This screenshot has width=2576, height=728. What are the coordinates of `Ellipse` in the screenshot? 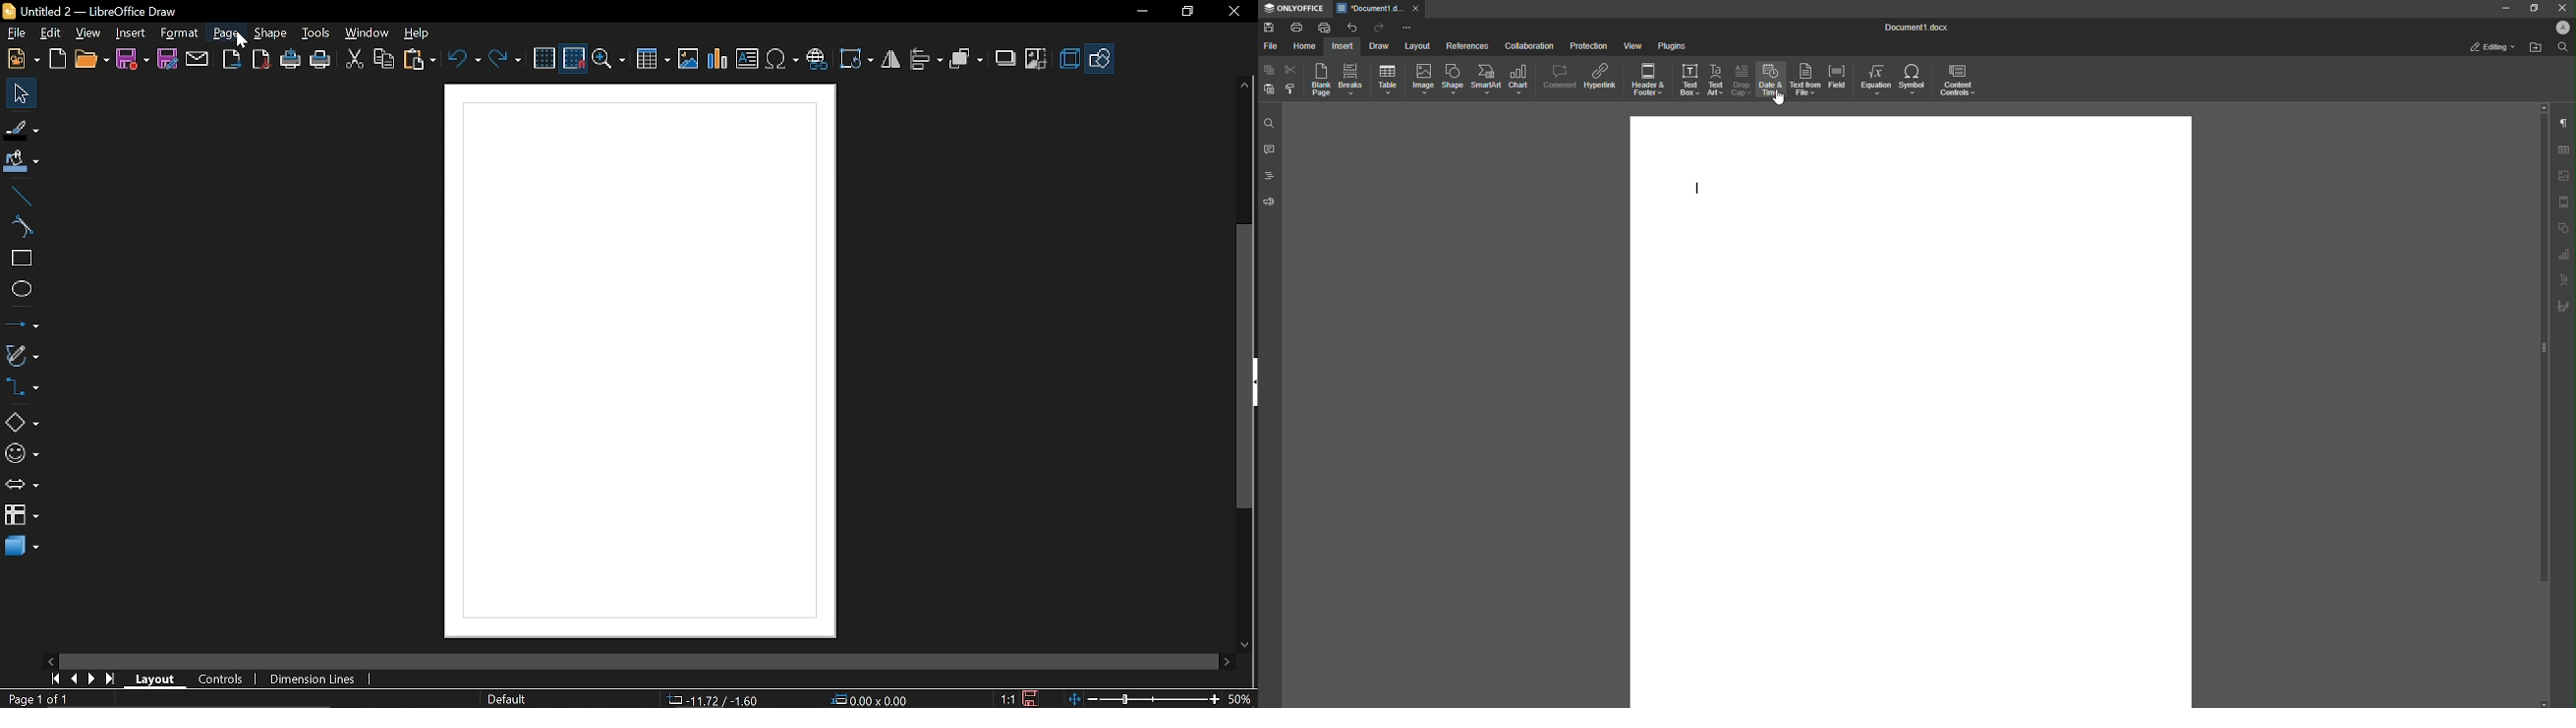 It's located at (20, 292).